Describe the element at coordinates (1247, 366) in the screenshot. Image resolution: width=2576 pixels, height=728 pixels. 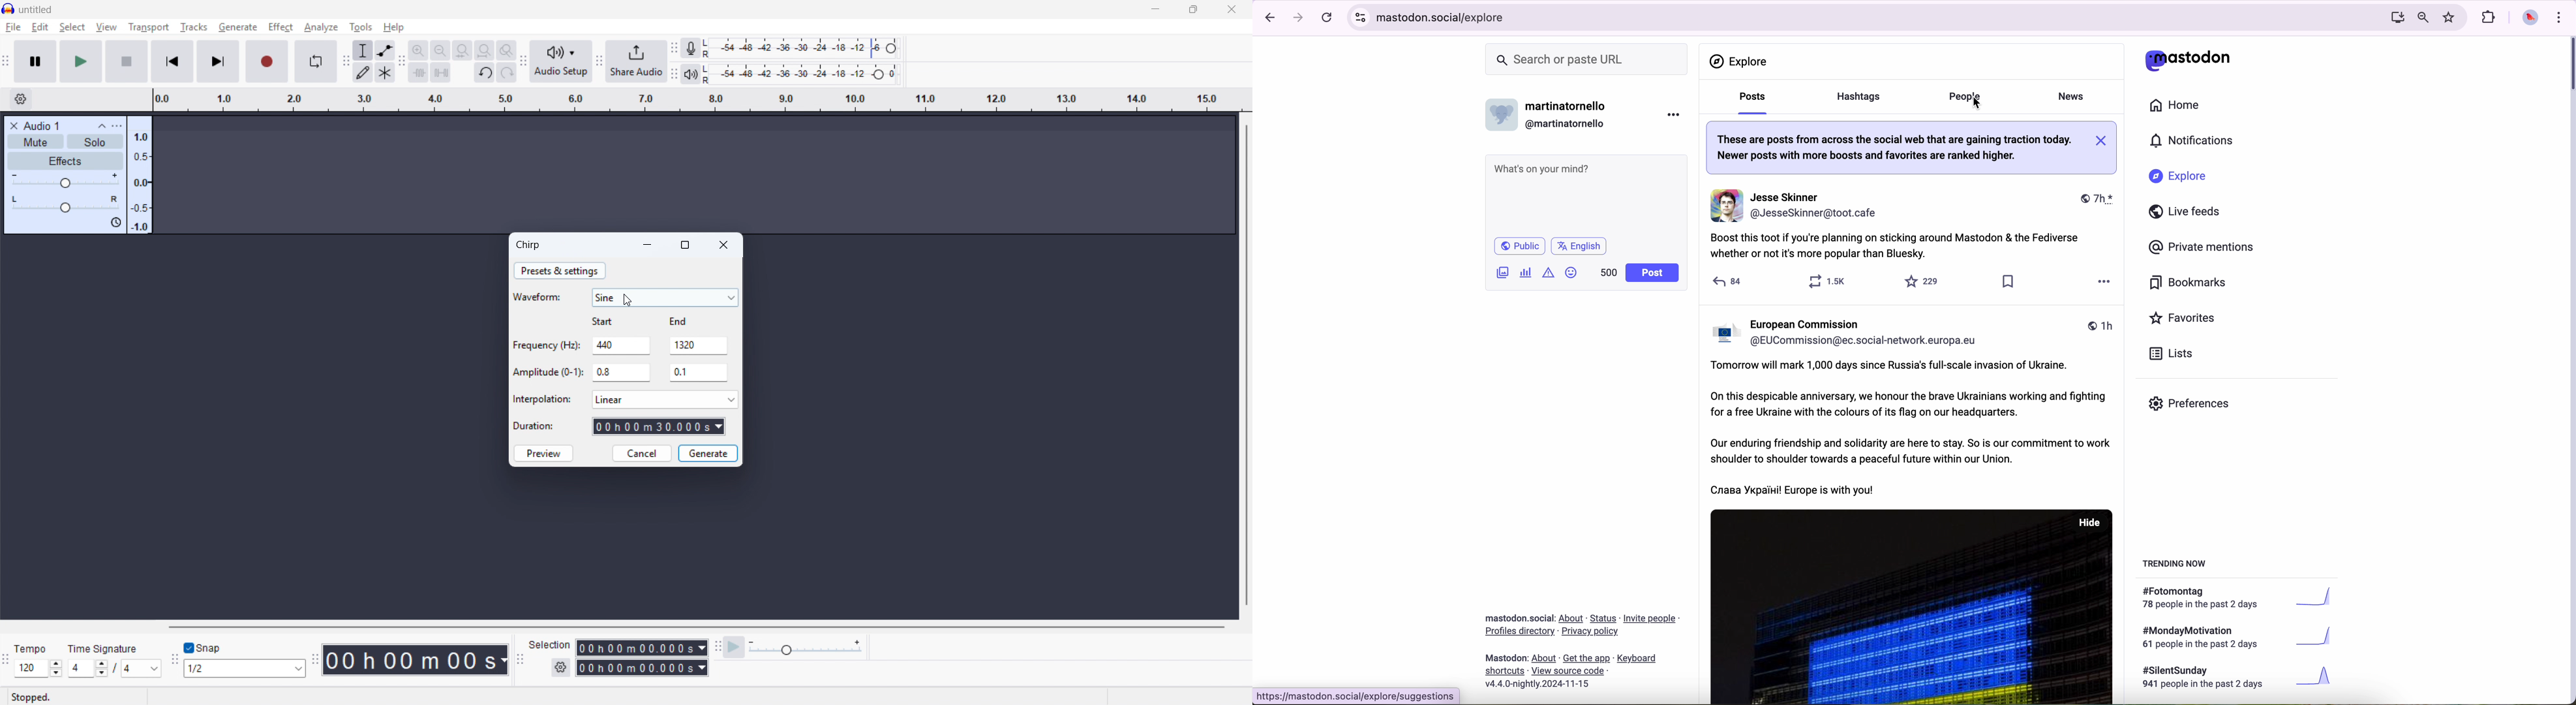
I see `Vertical scroll bar ` at that location.